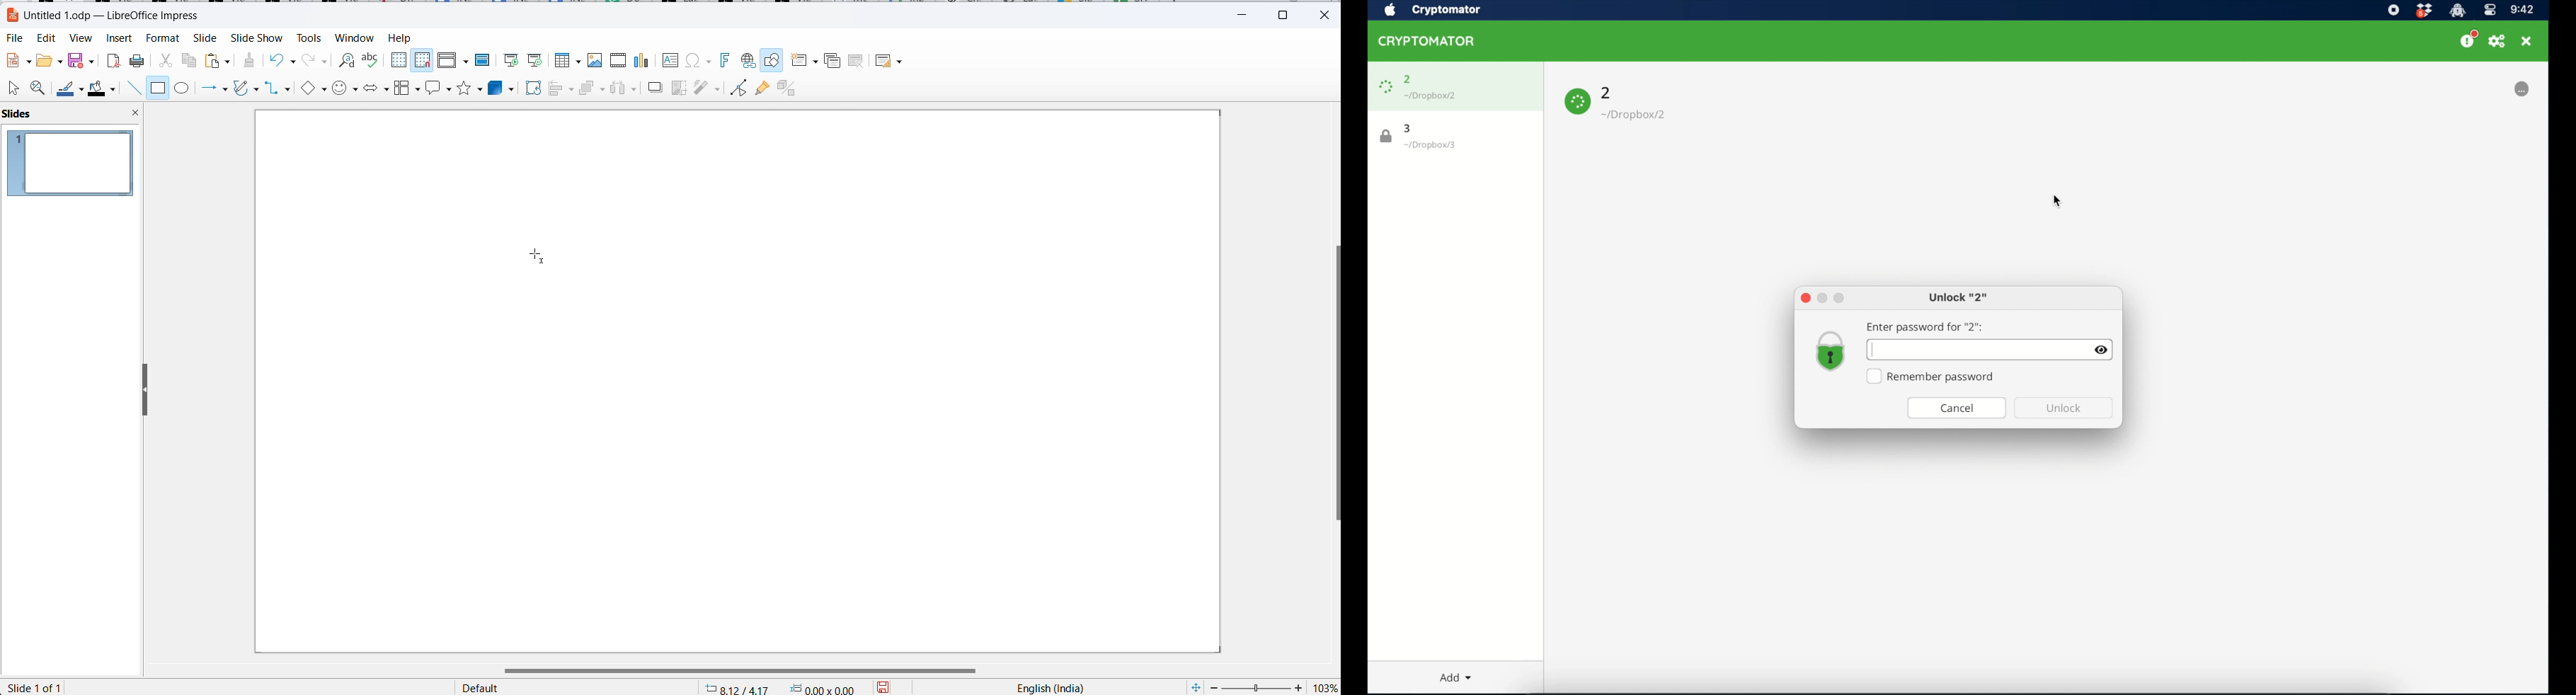 The height and width of the screenshot is (700, 2576). What do you see at coordinates (407, 88) in the screenshot?
I see `flowchart ` at bounding box center [407, 88].